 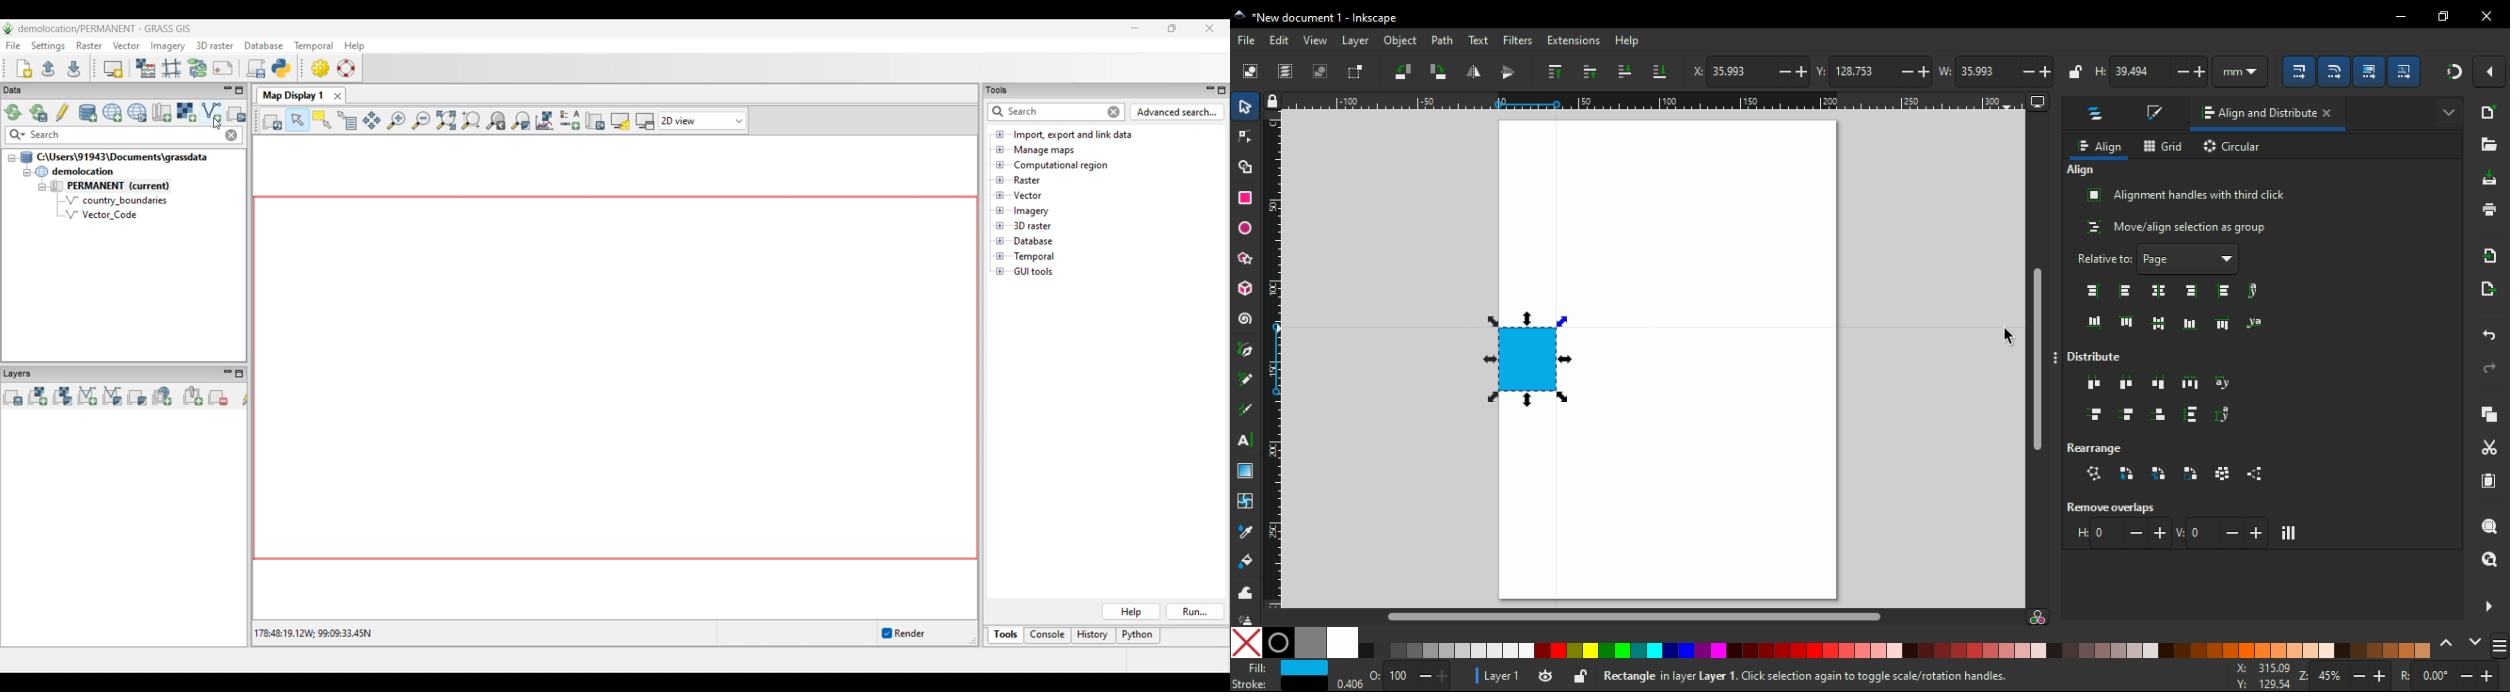 I want to click on undo, so click(x=2488, y=335).